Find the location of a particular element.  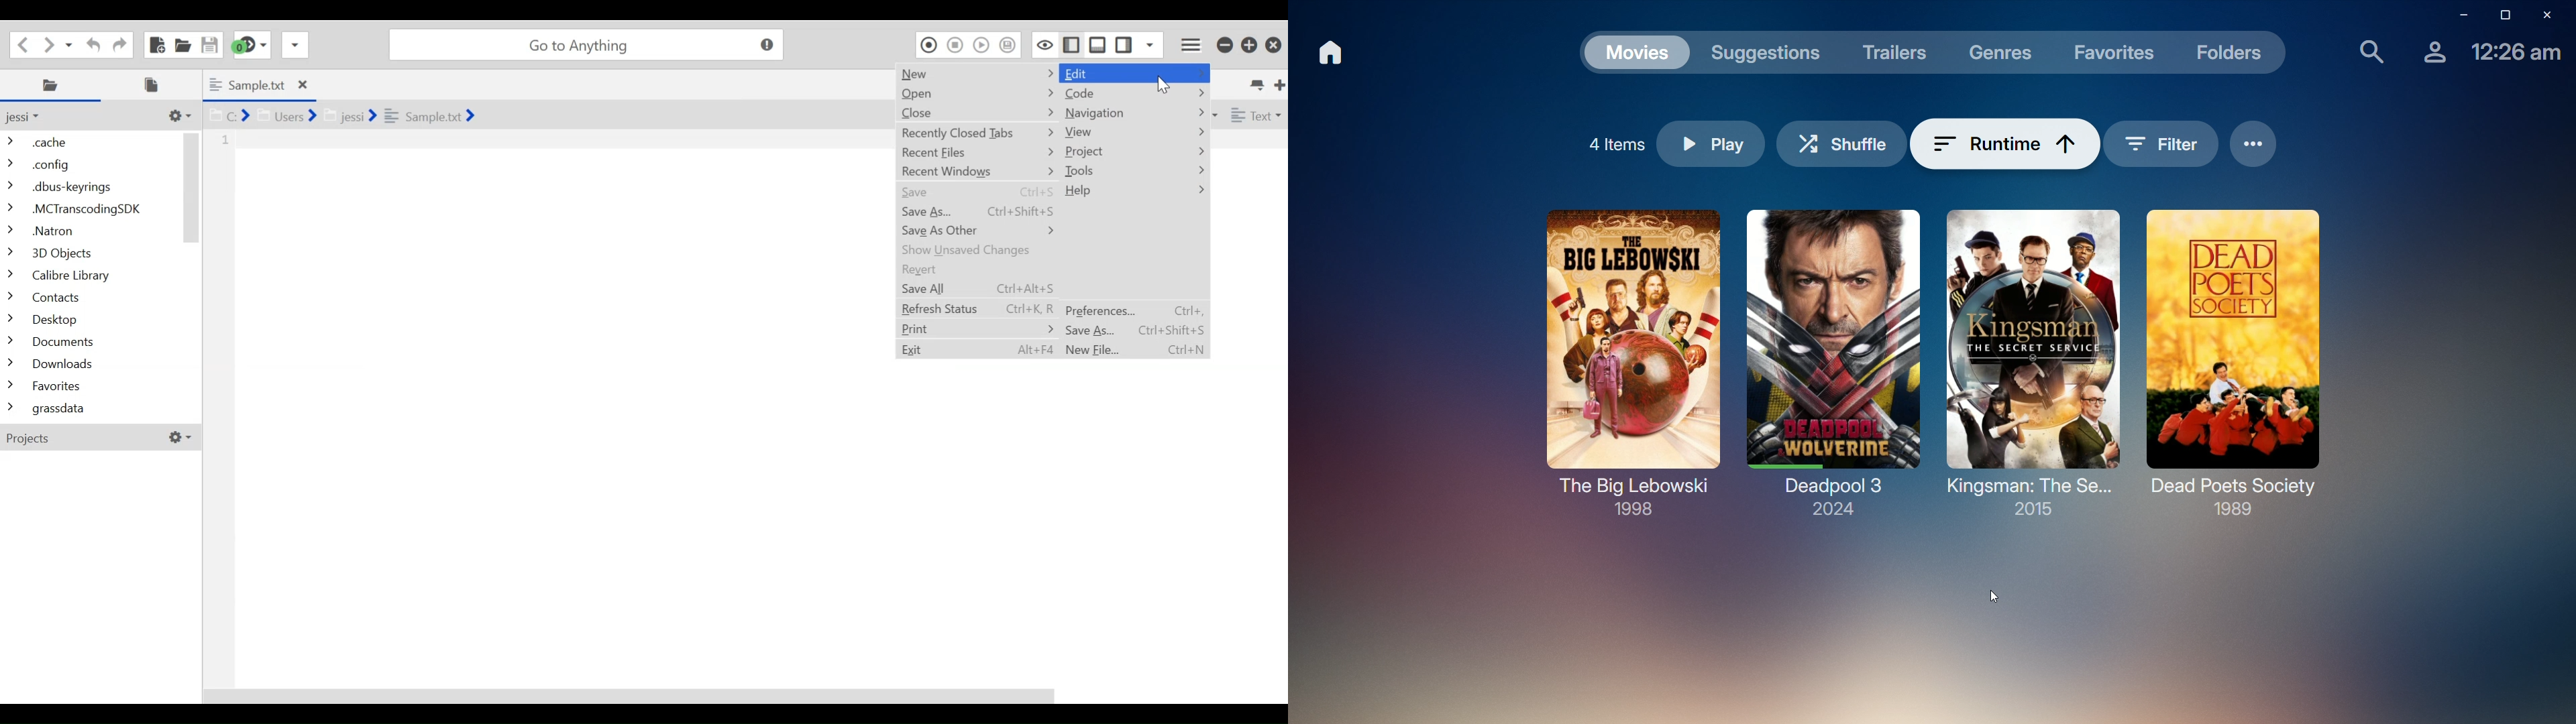

Open file is located at coordinates (182, 44).